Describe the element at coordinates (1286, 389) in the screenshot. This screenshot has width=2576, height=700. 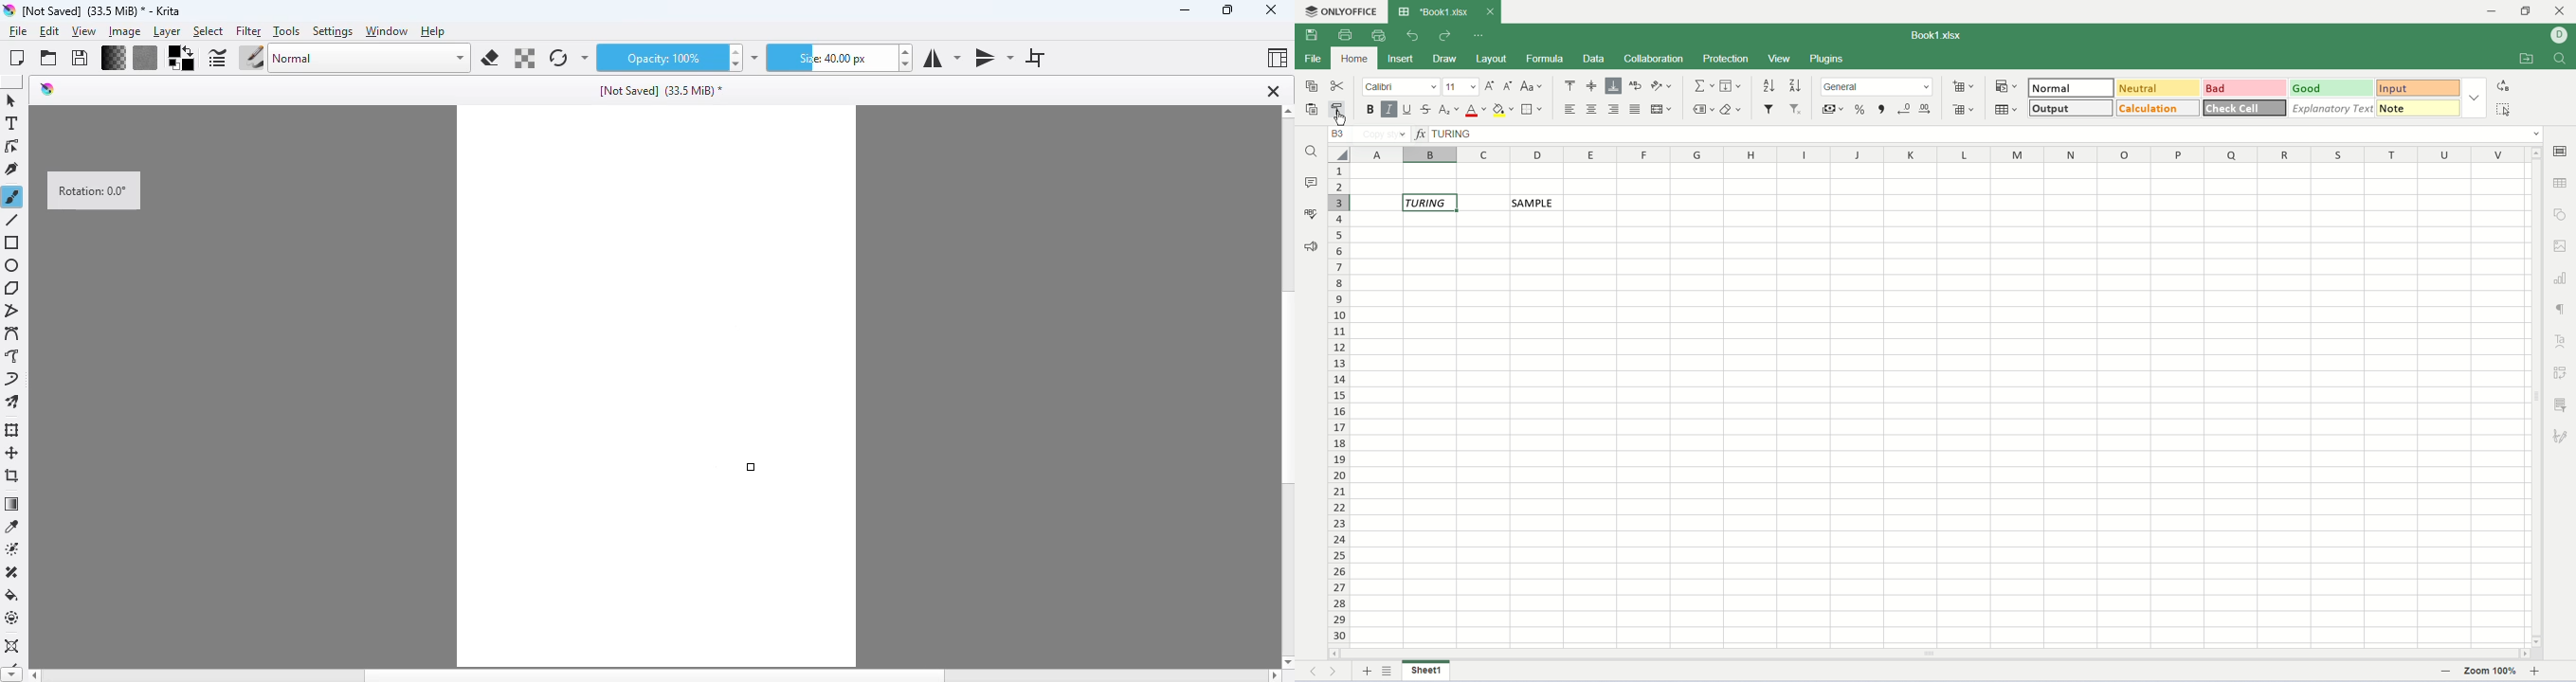
I see `vertical scroll bar` at that location.